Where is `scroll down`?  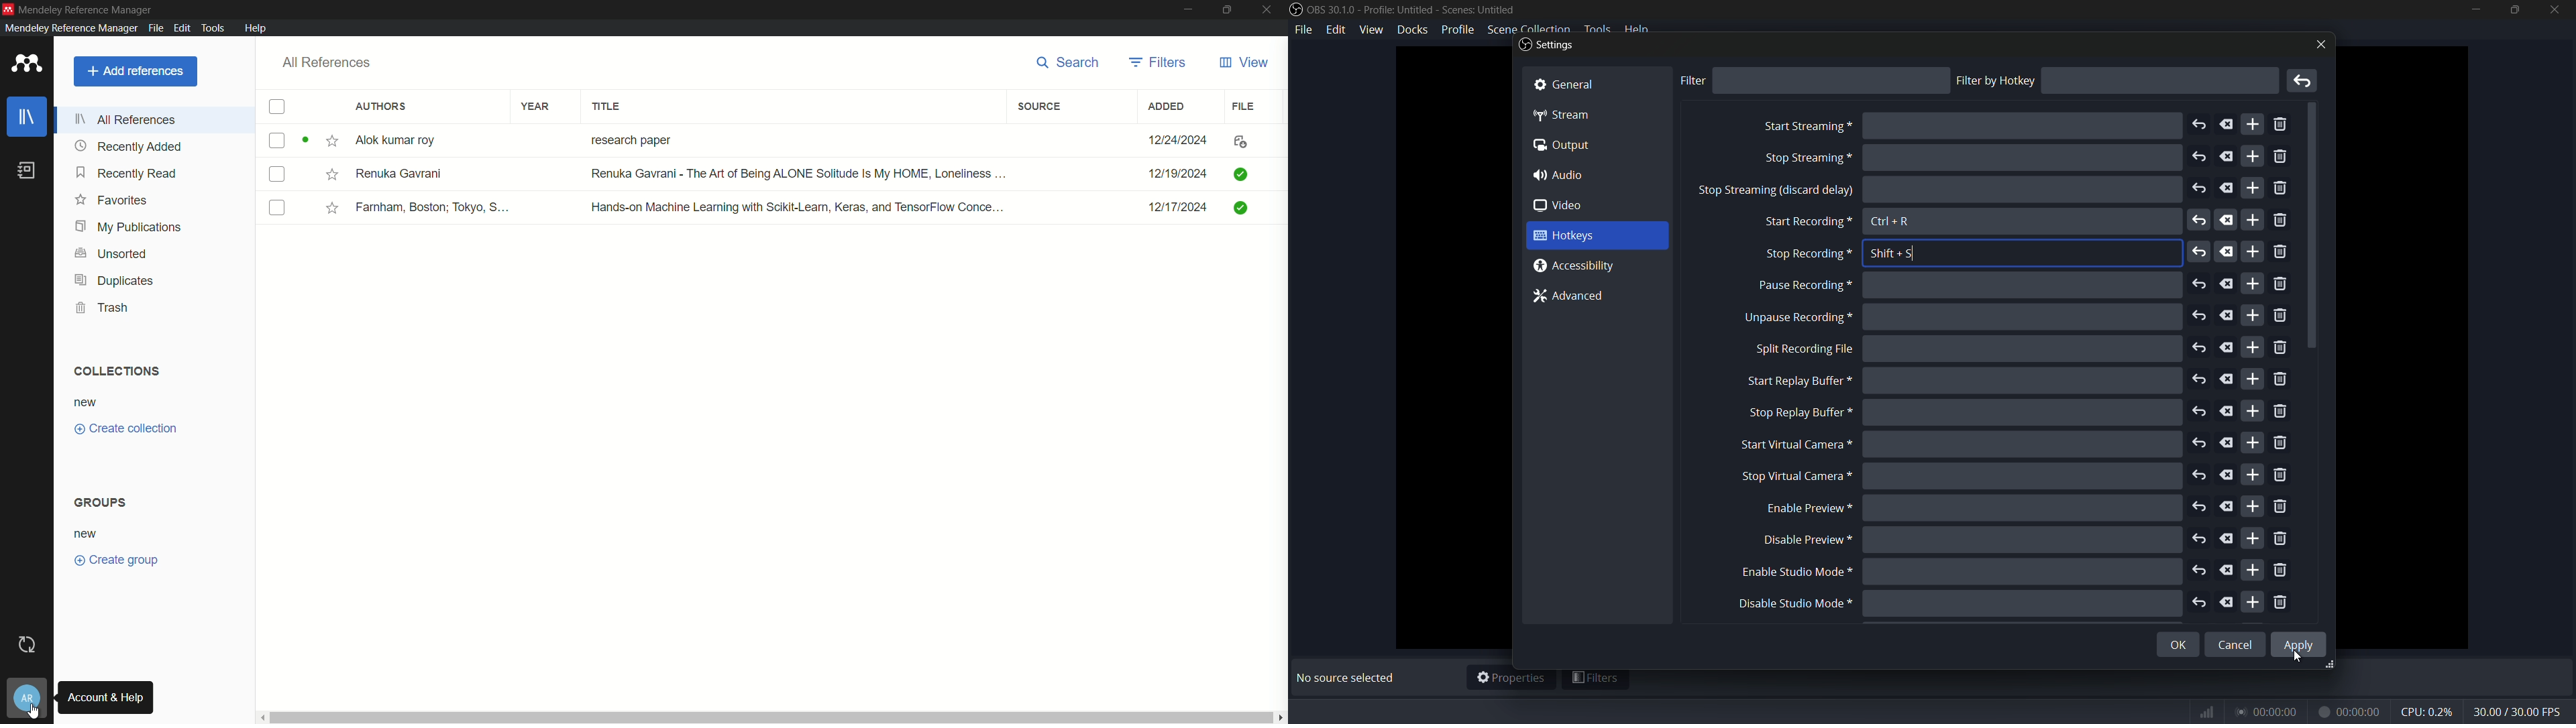
scroll down is located at coordinates (2314, 227).